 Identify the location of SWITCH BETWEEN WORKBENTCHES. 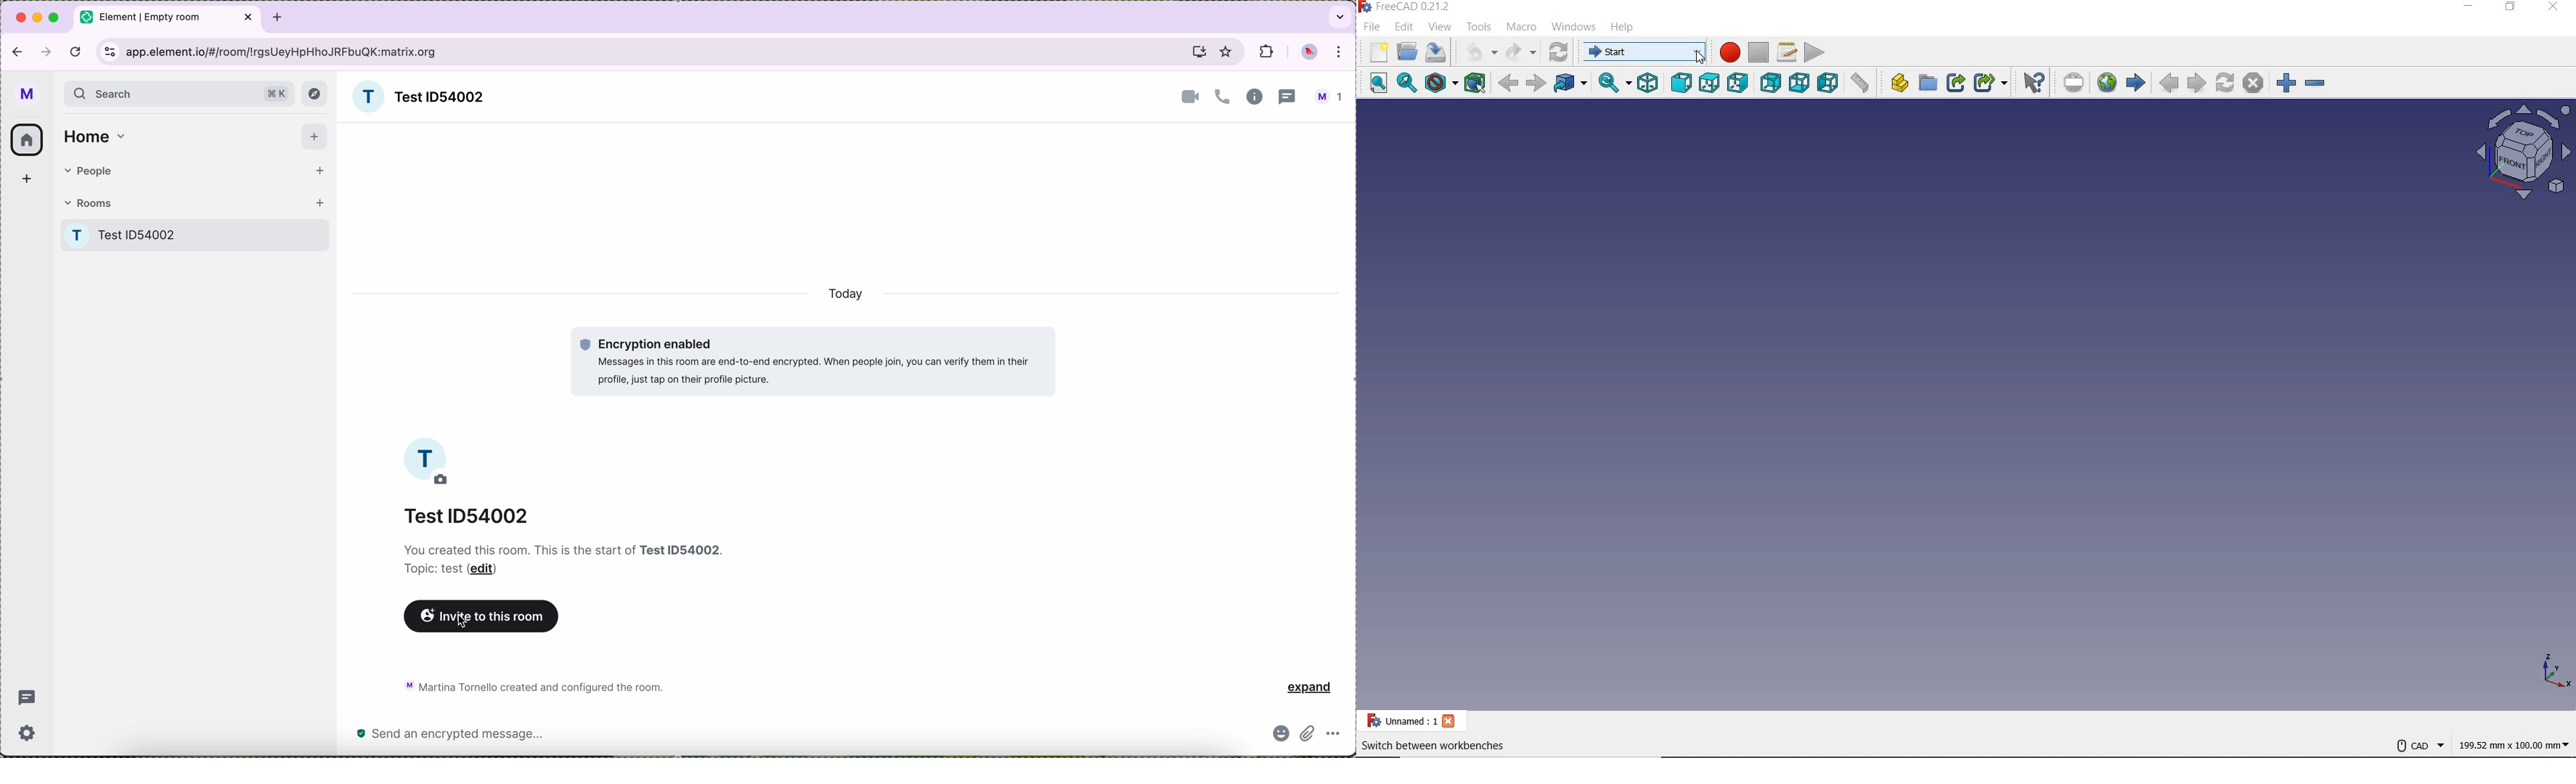
(1438, 747).